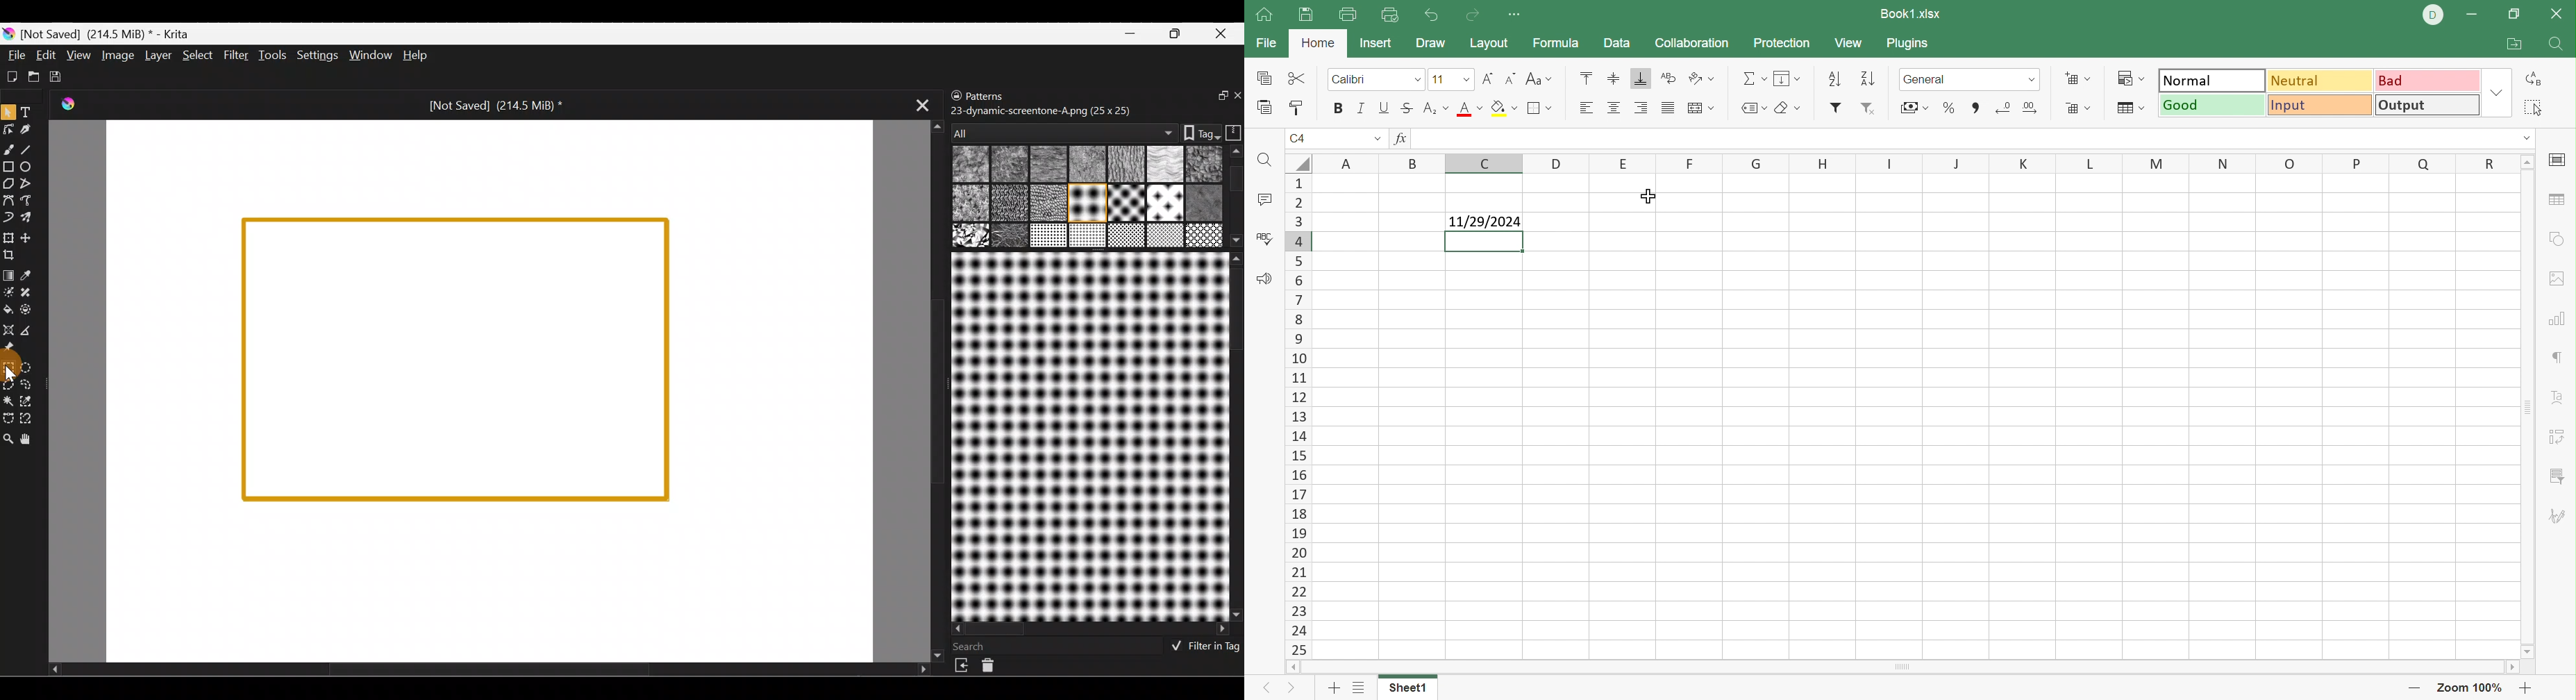  I want to click on Replace, so click(2531, 78).